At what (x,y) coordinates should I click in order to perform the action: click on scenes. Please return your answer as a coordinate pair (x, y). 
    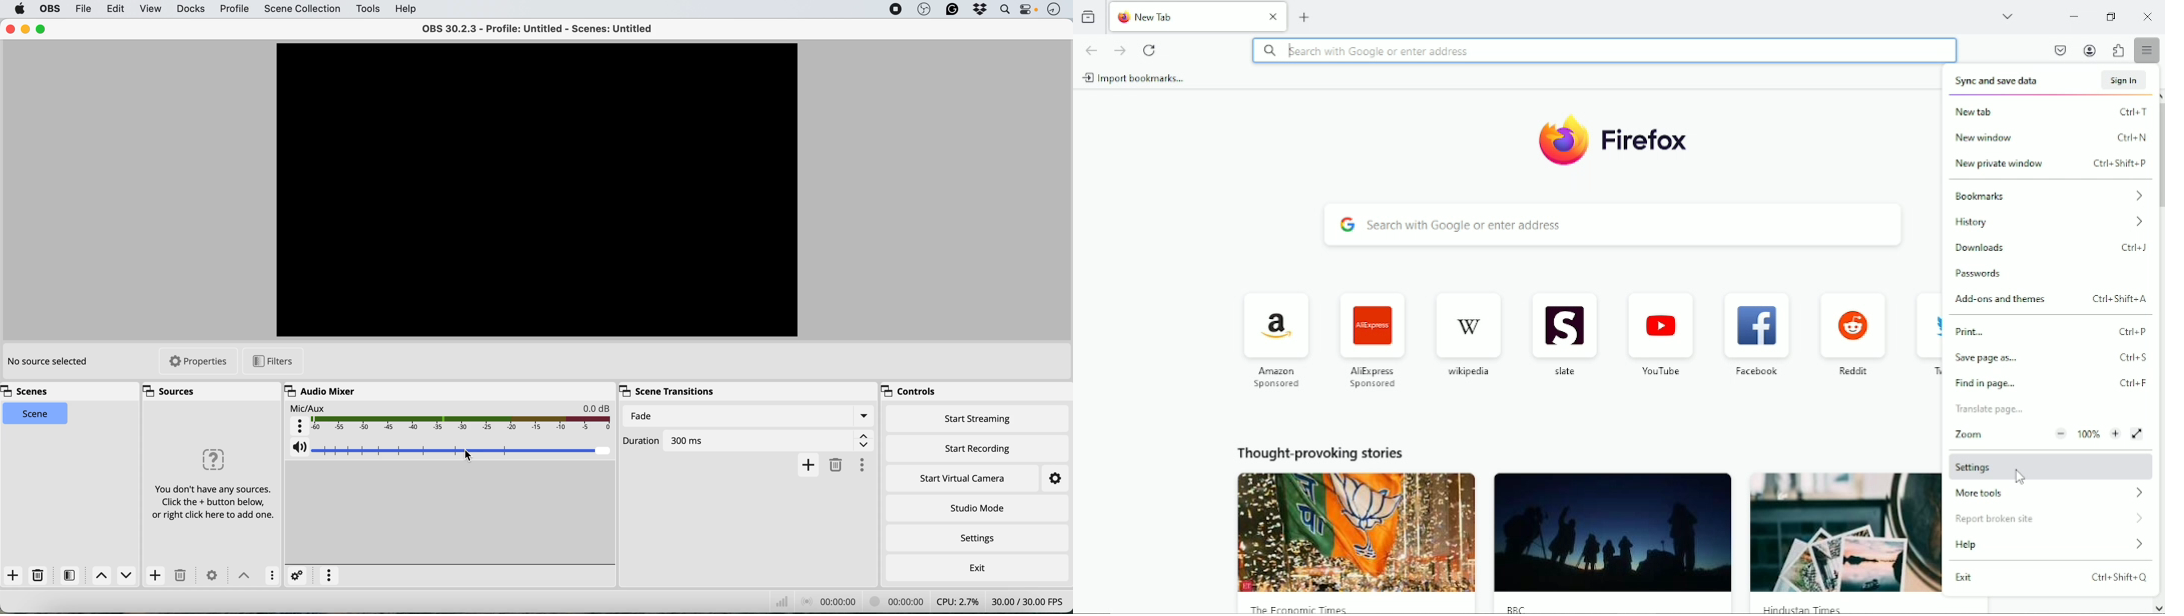
    Looking at the image, I should click on (27, 391).